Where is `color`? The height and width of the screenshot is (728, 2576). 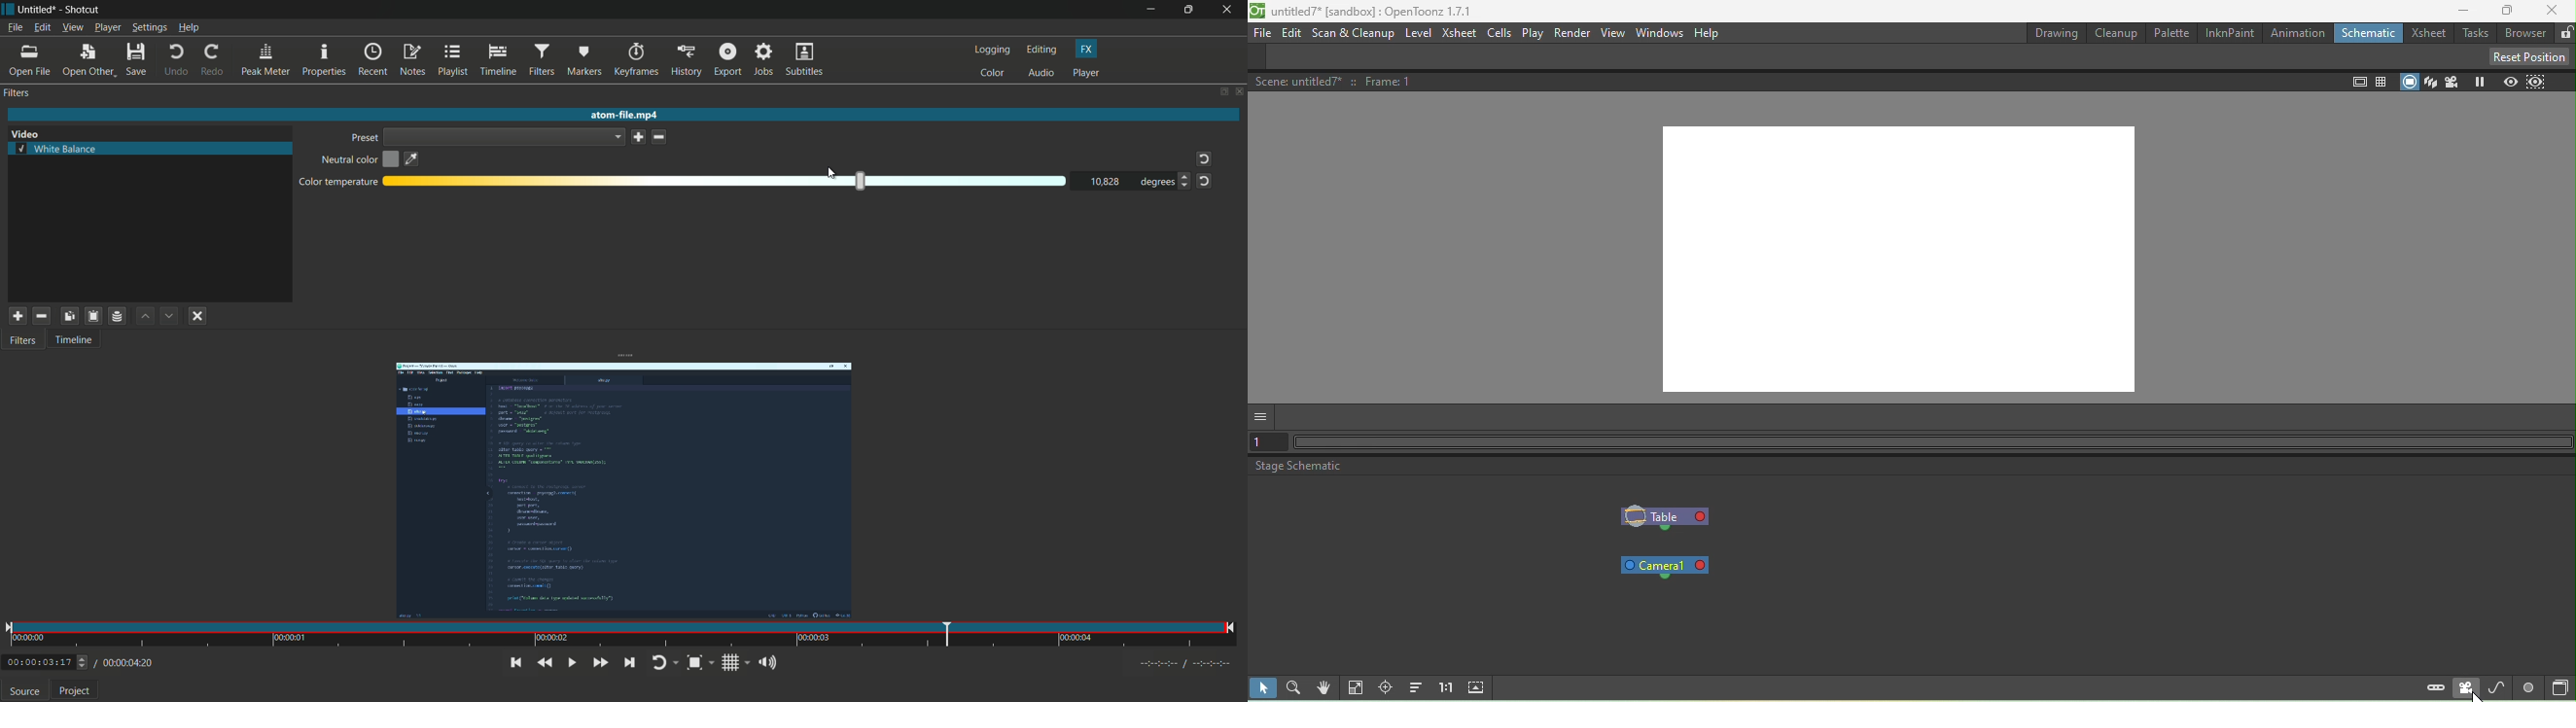 color is located at coordinates (993, 73).